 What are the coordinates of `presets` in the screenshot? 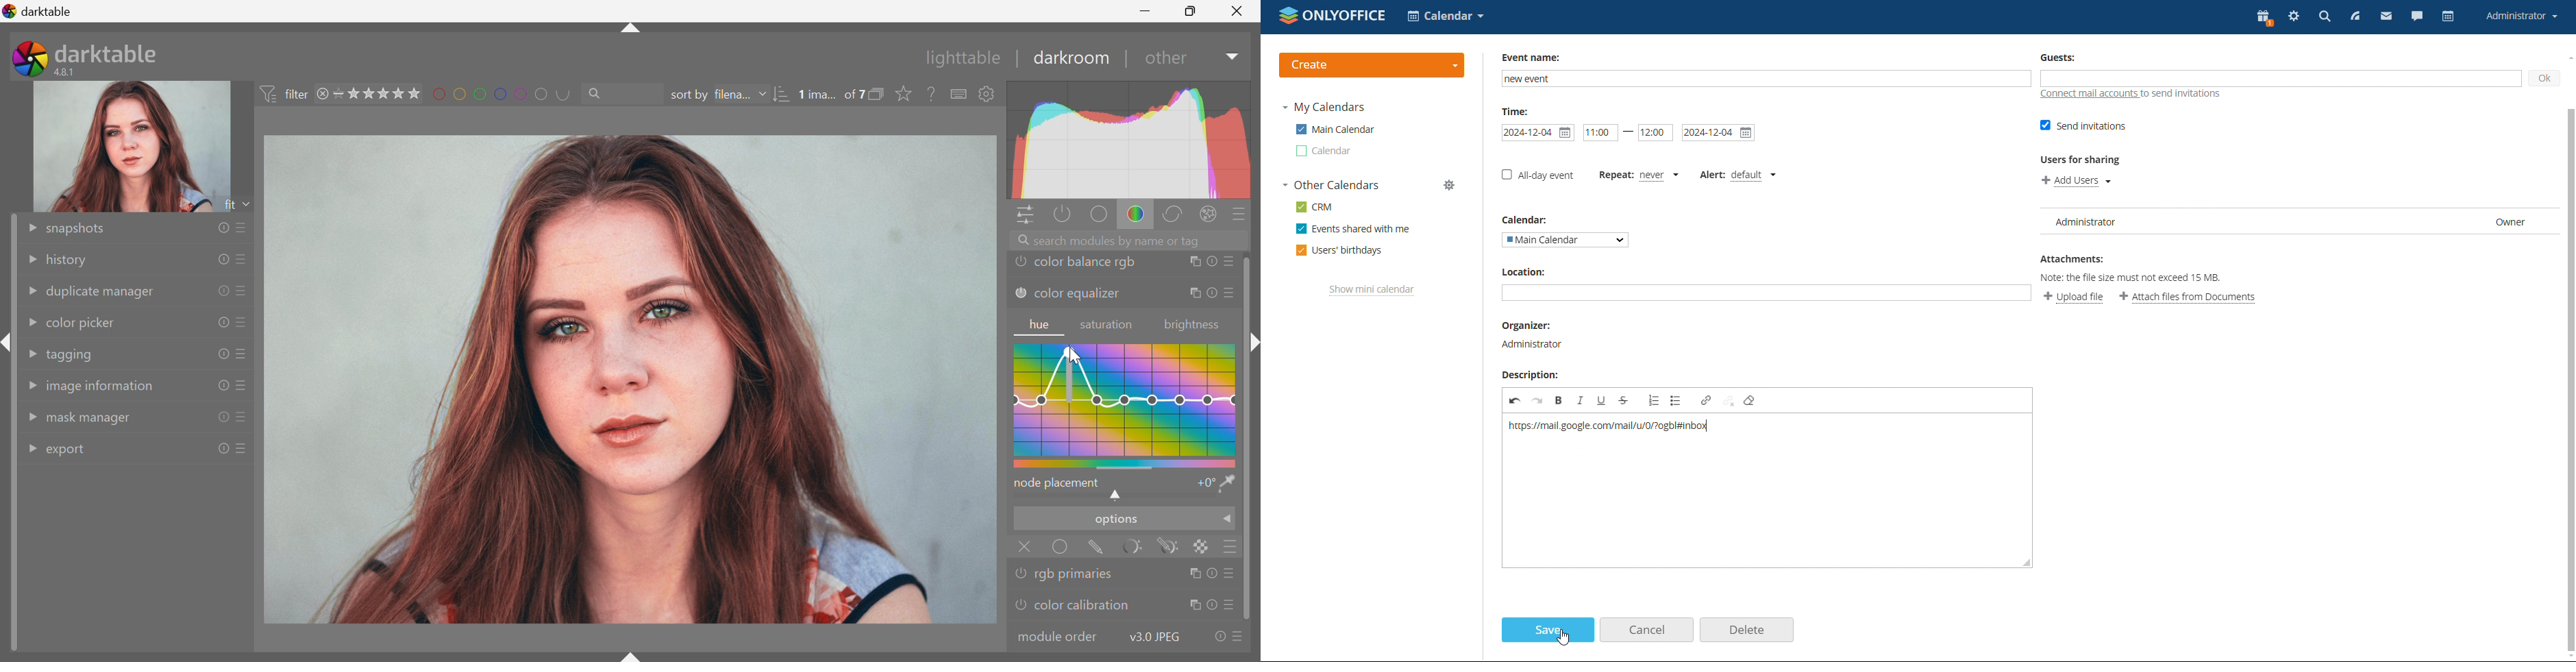 It's located at (242, 386).